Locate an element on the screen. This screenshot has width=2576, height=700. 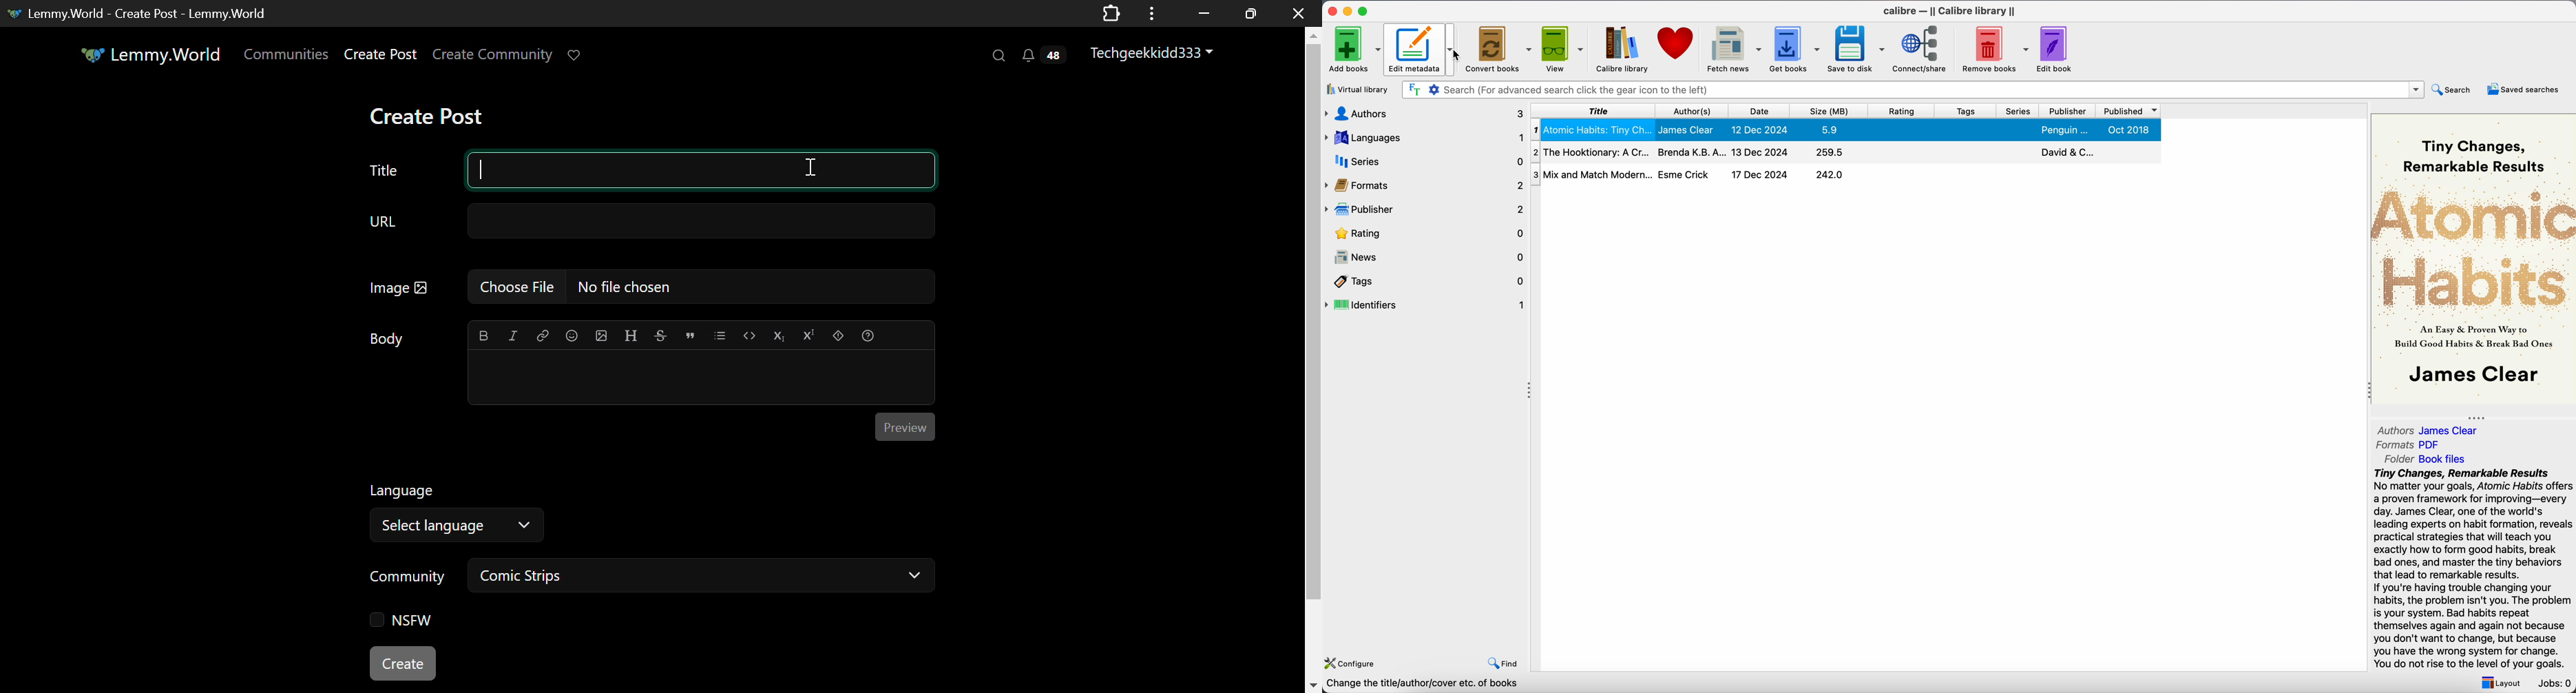
Image: No File Chosen is located at coordinates (652, 289).